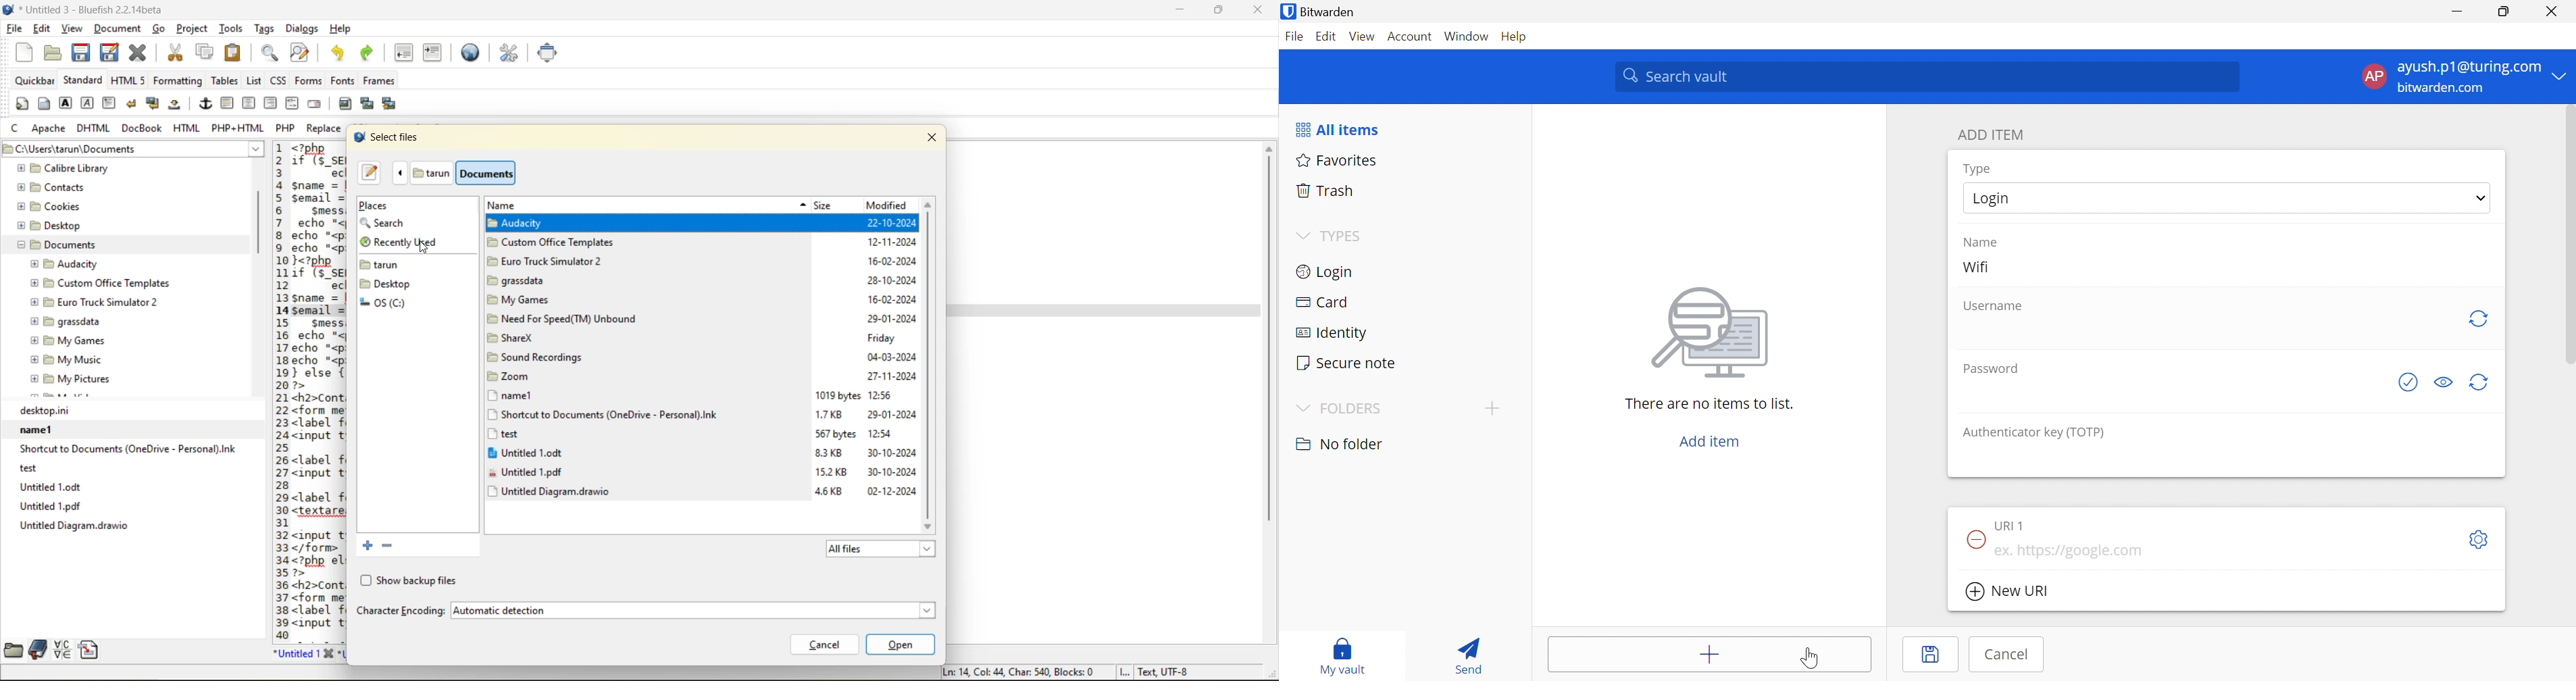  Describe the element at coordinates (232, 52) in the screenshot. I see `paste` at that location.